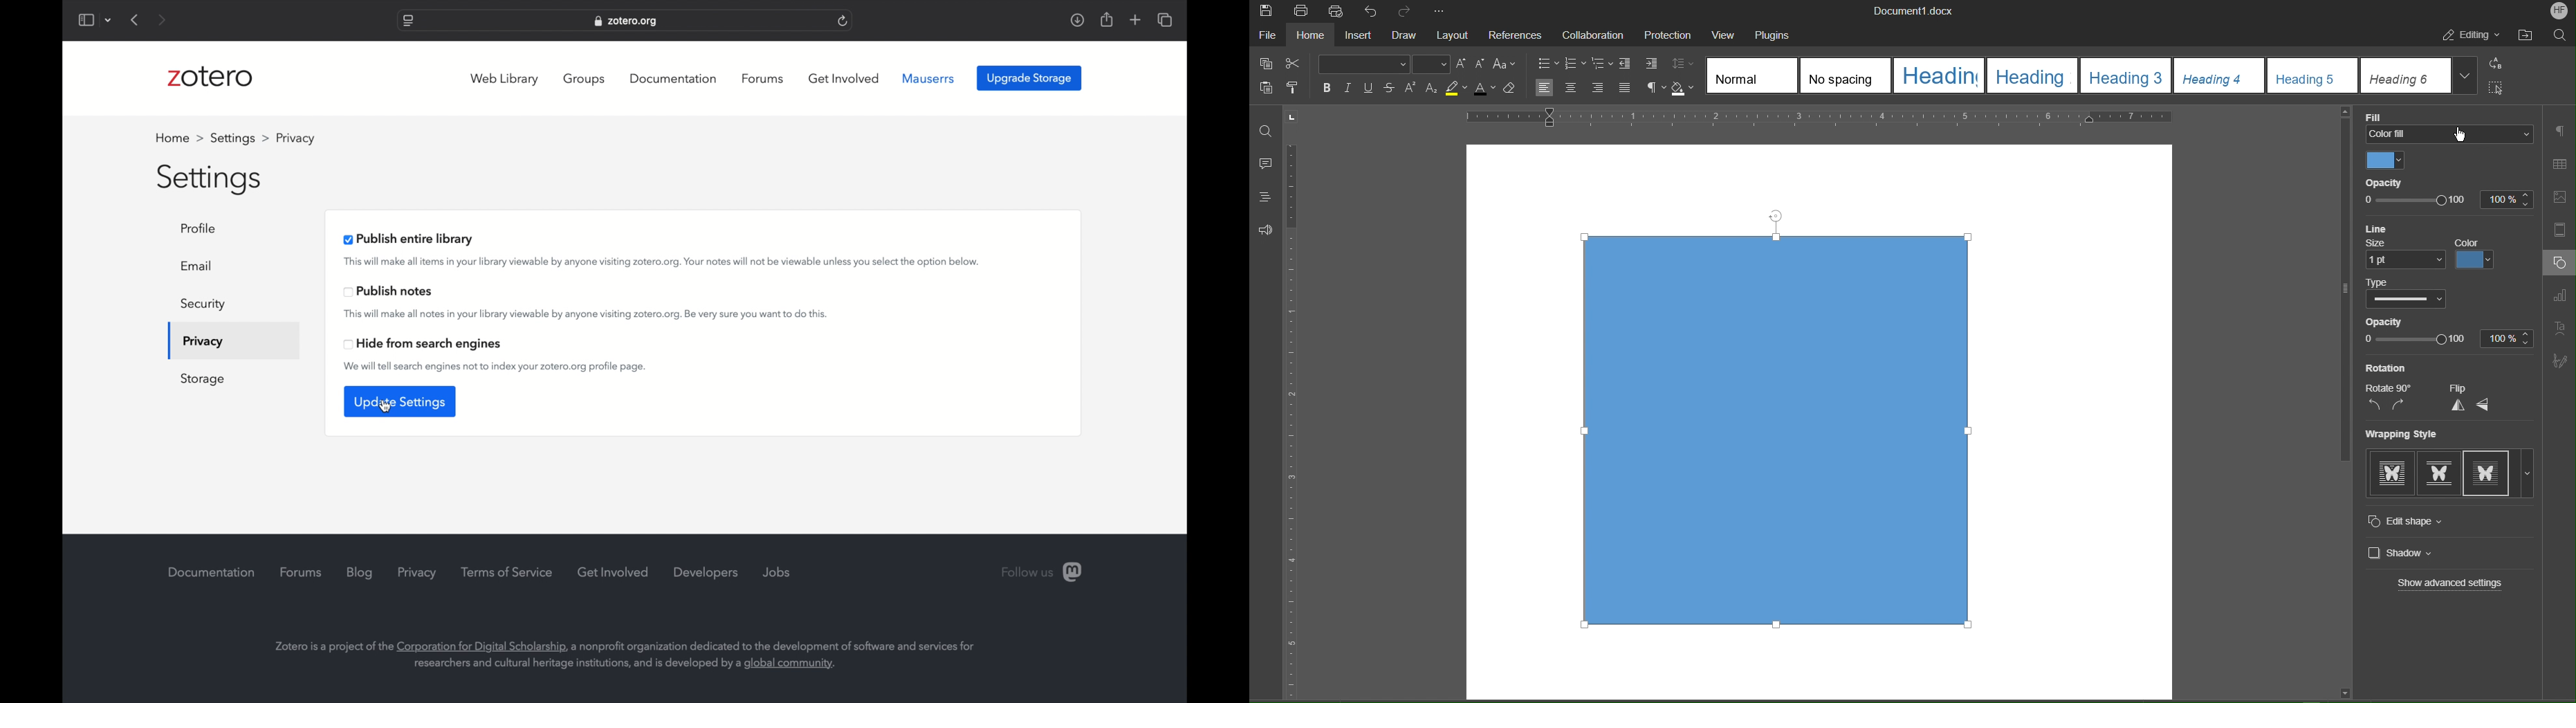 The height and width of the screenshot is (728, 2576). What do you see at coordinates (1078, 20) in the screenshot?
I see `download` at bounding box center [1078, 20].